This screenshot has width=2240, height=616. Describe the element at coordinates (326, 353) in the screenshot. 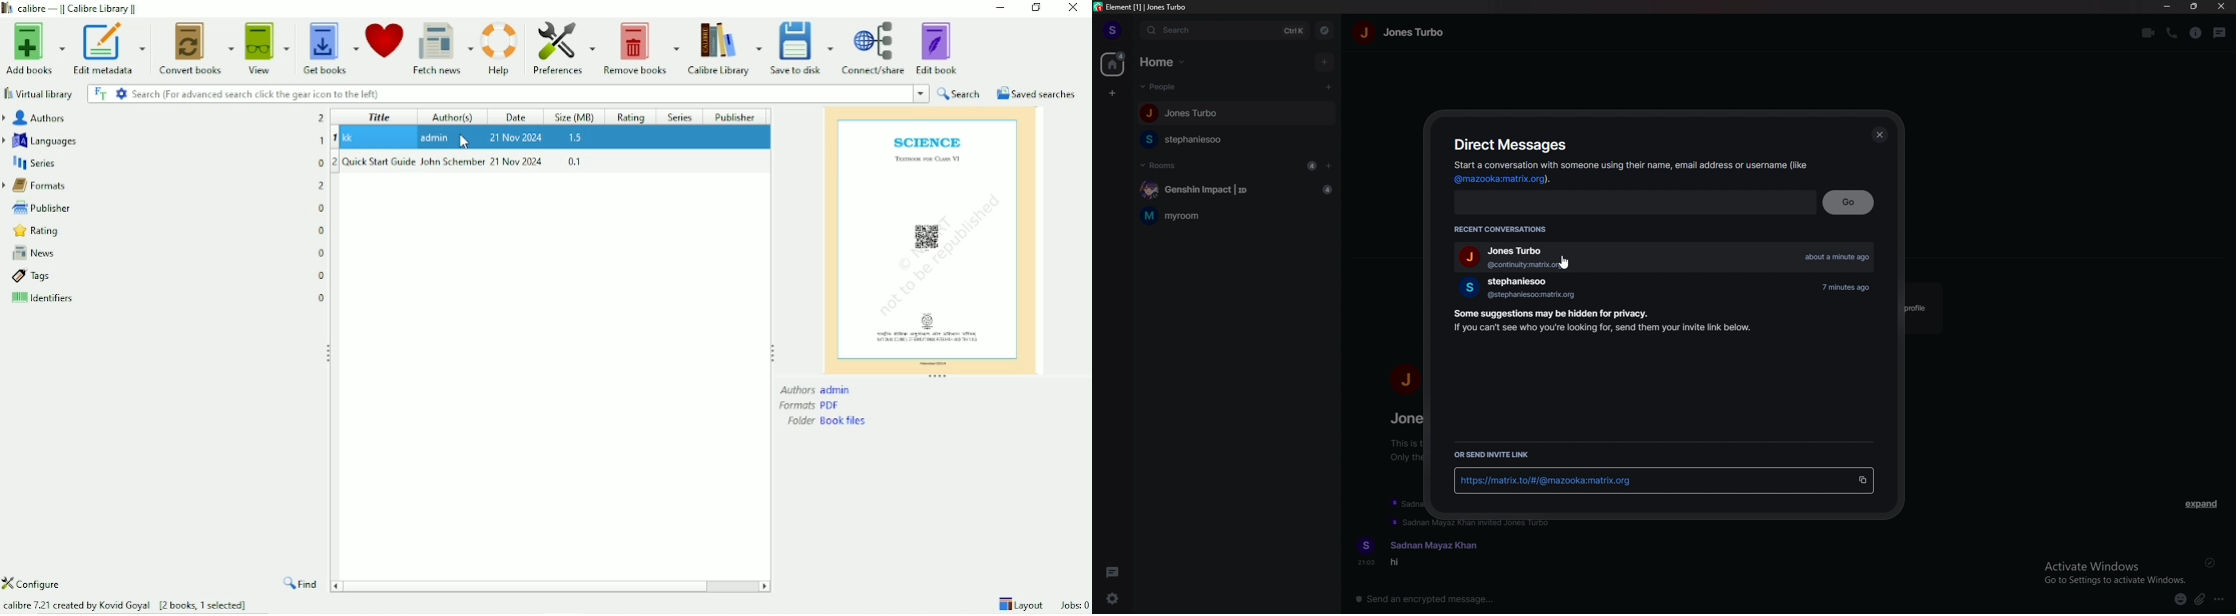

I see `Resize` at that location.